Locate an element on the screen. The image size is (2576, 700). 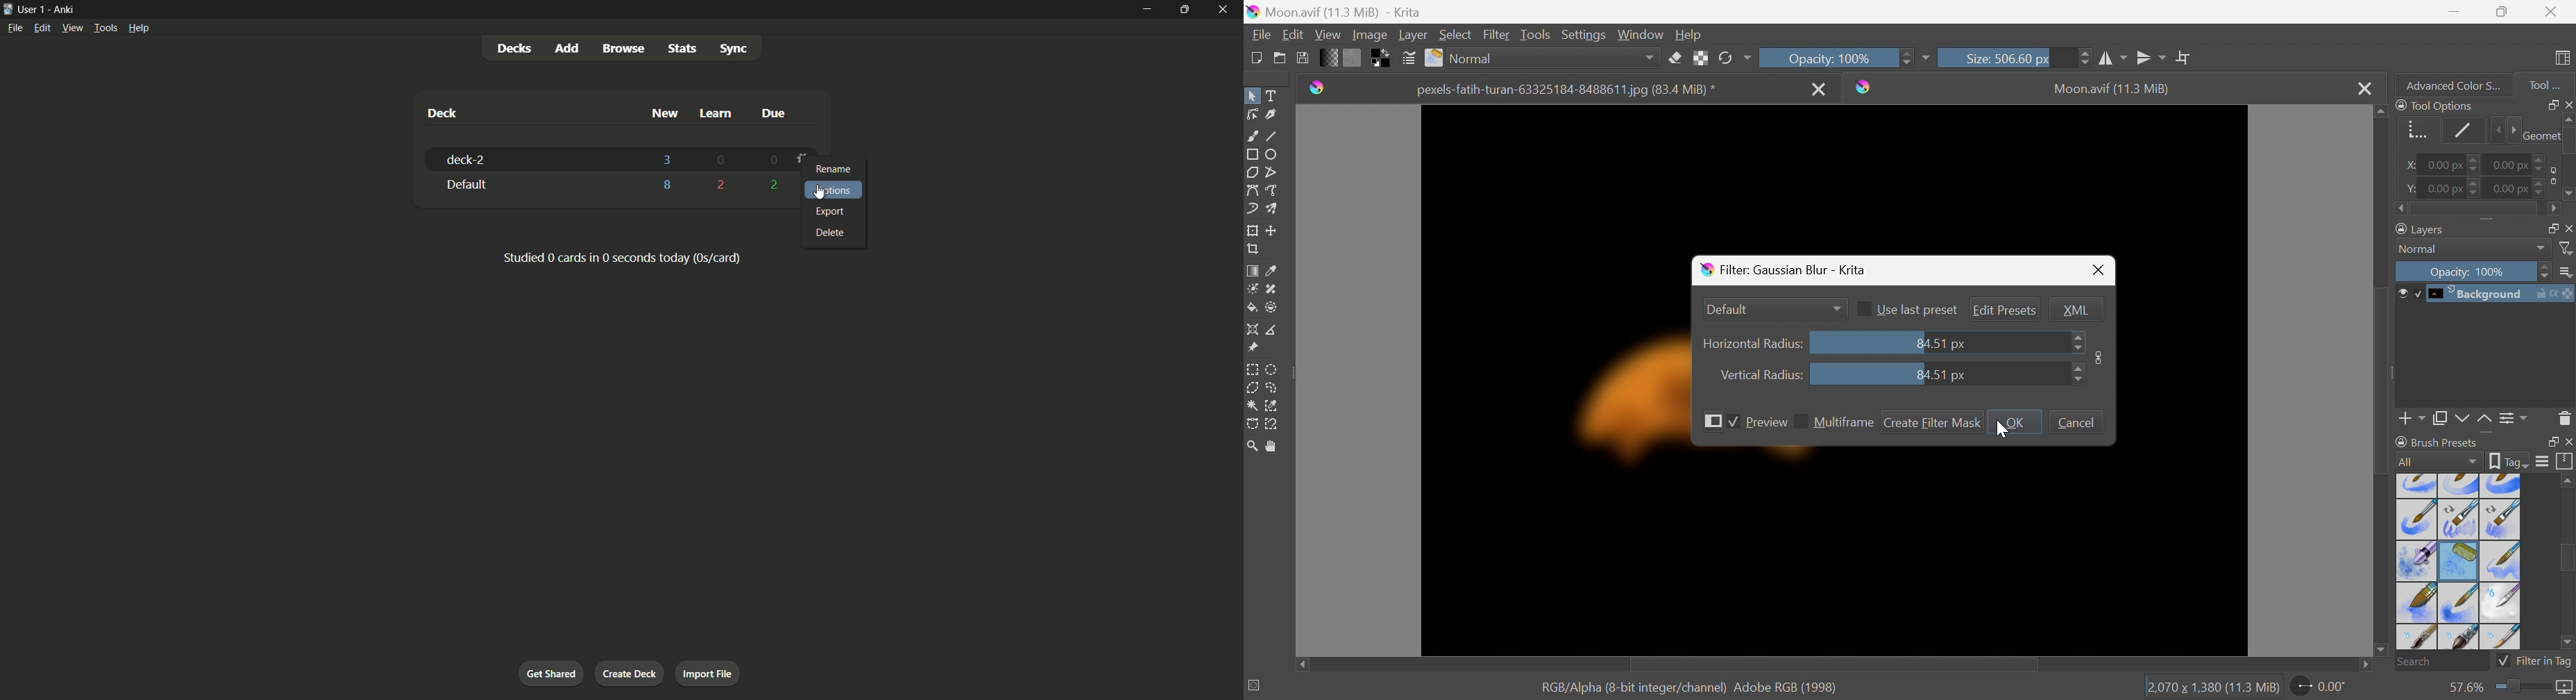
Measure the distance between two points is located at coordinates (1273, 329).